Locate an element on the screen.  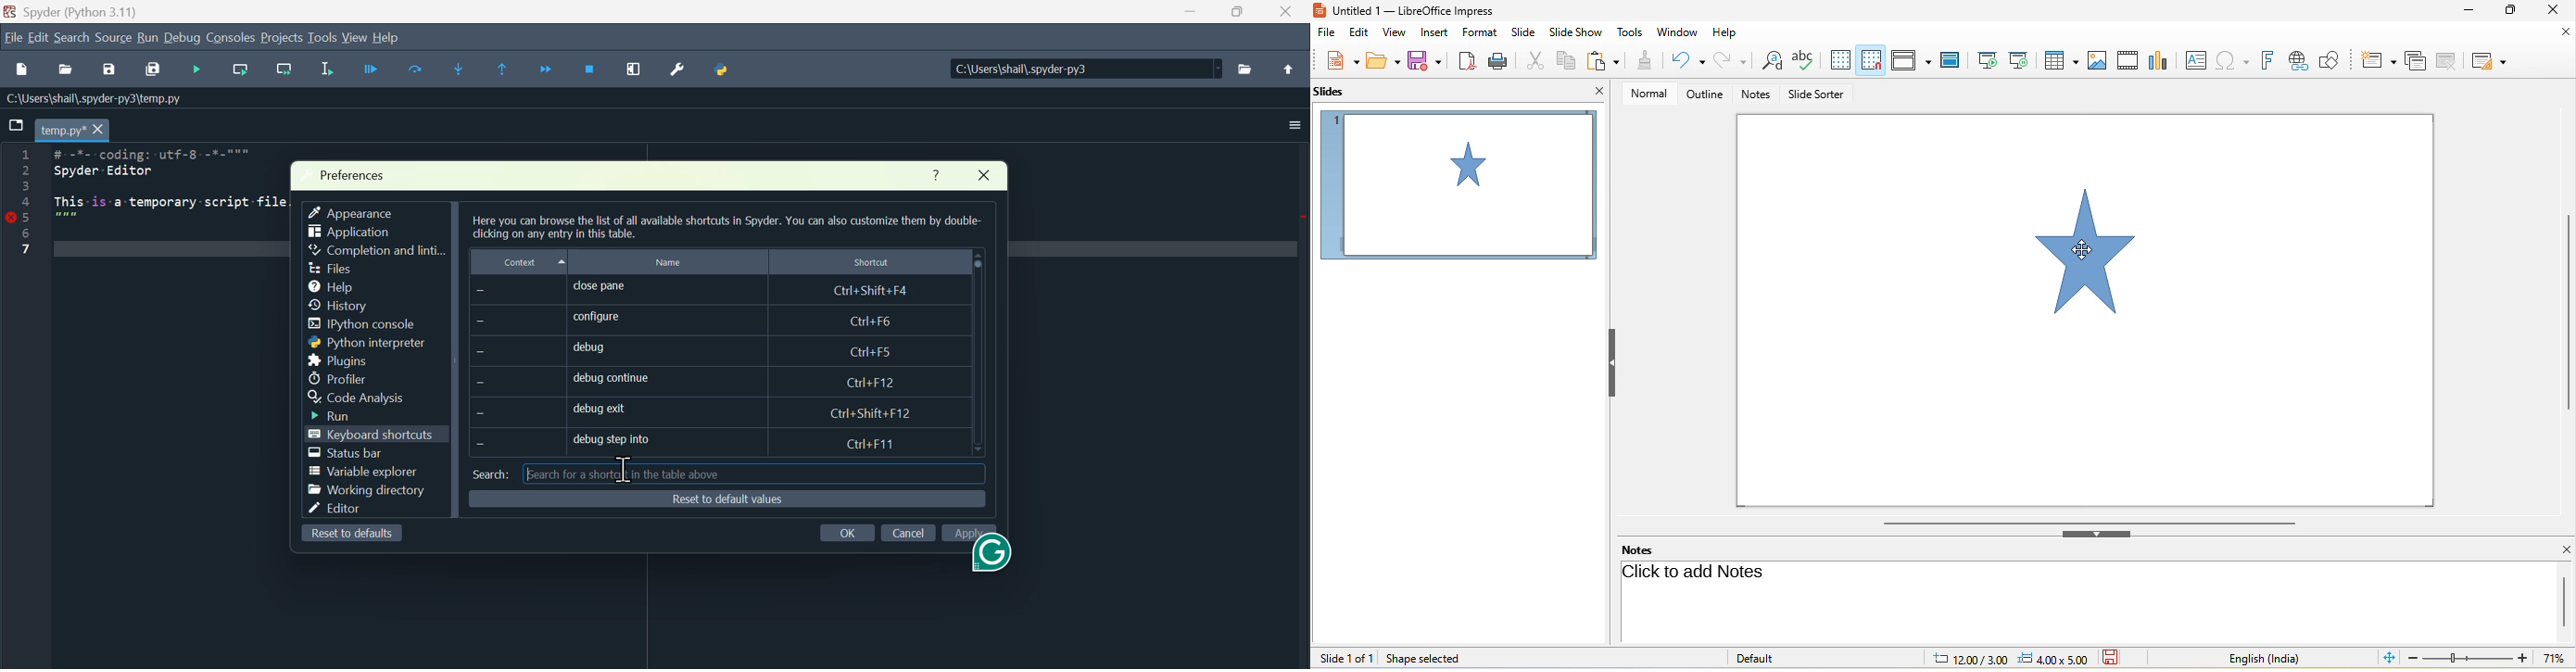
slideshow is located at coordinates (1575, 33).